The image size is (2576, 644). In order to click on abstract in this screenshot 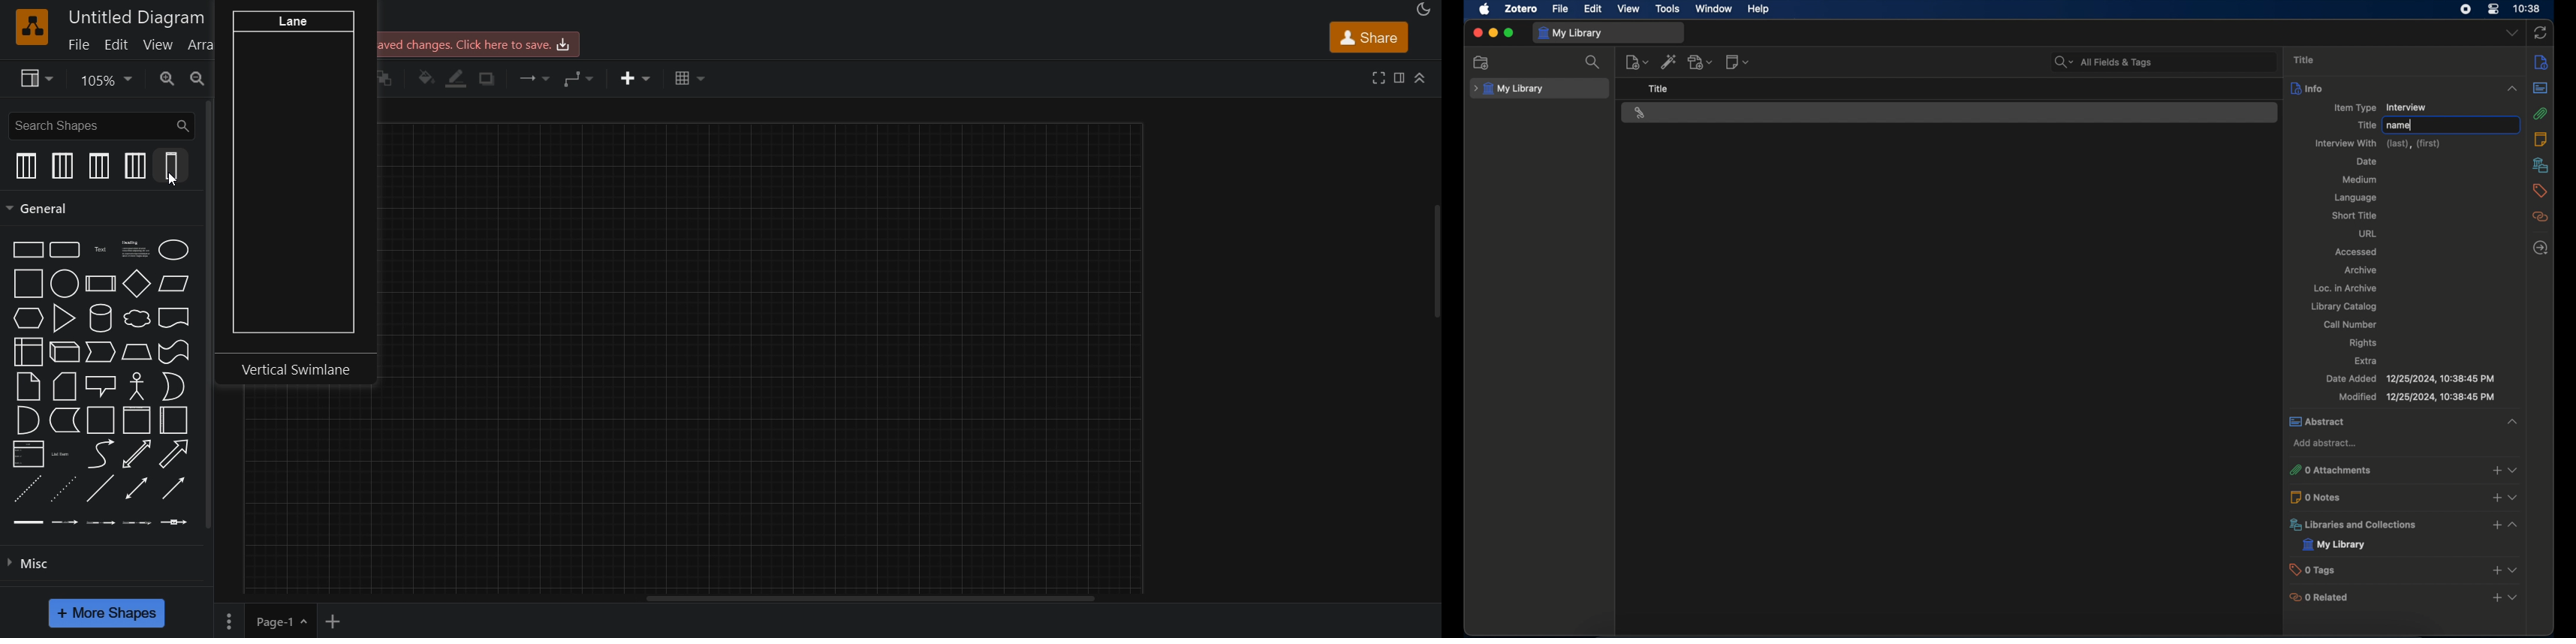, I will do `click(2405, 422)`.